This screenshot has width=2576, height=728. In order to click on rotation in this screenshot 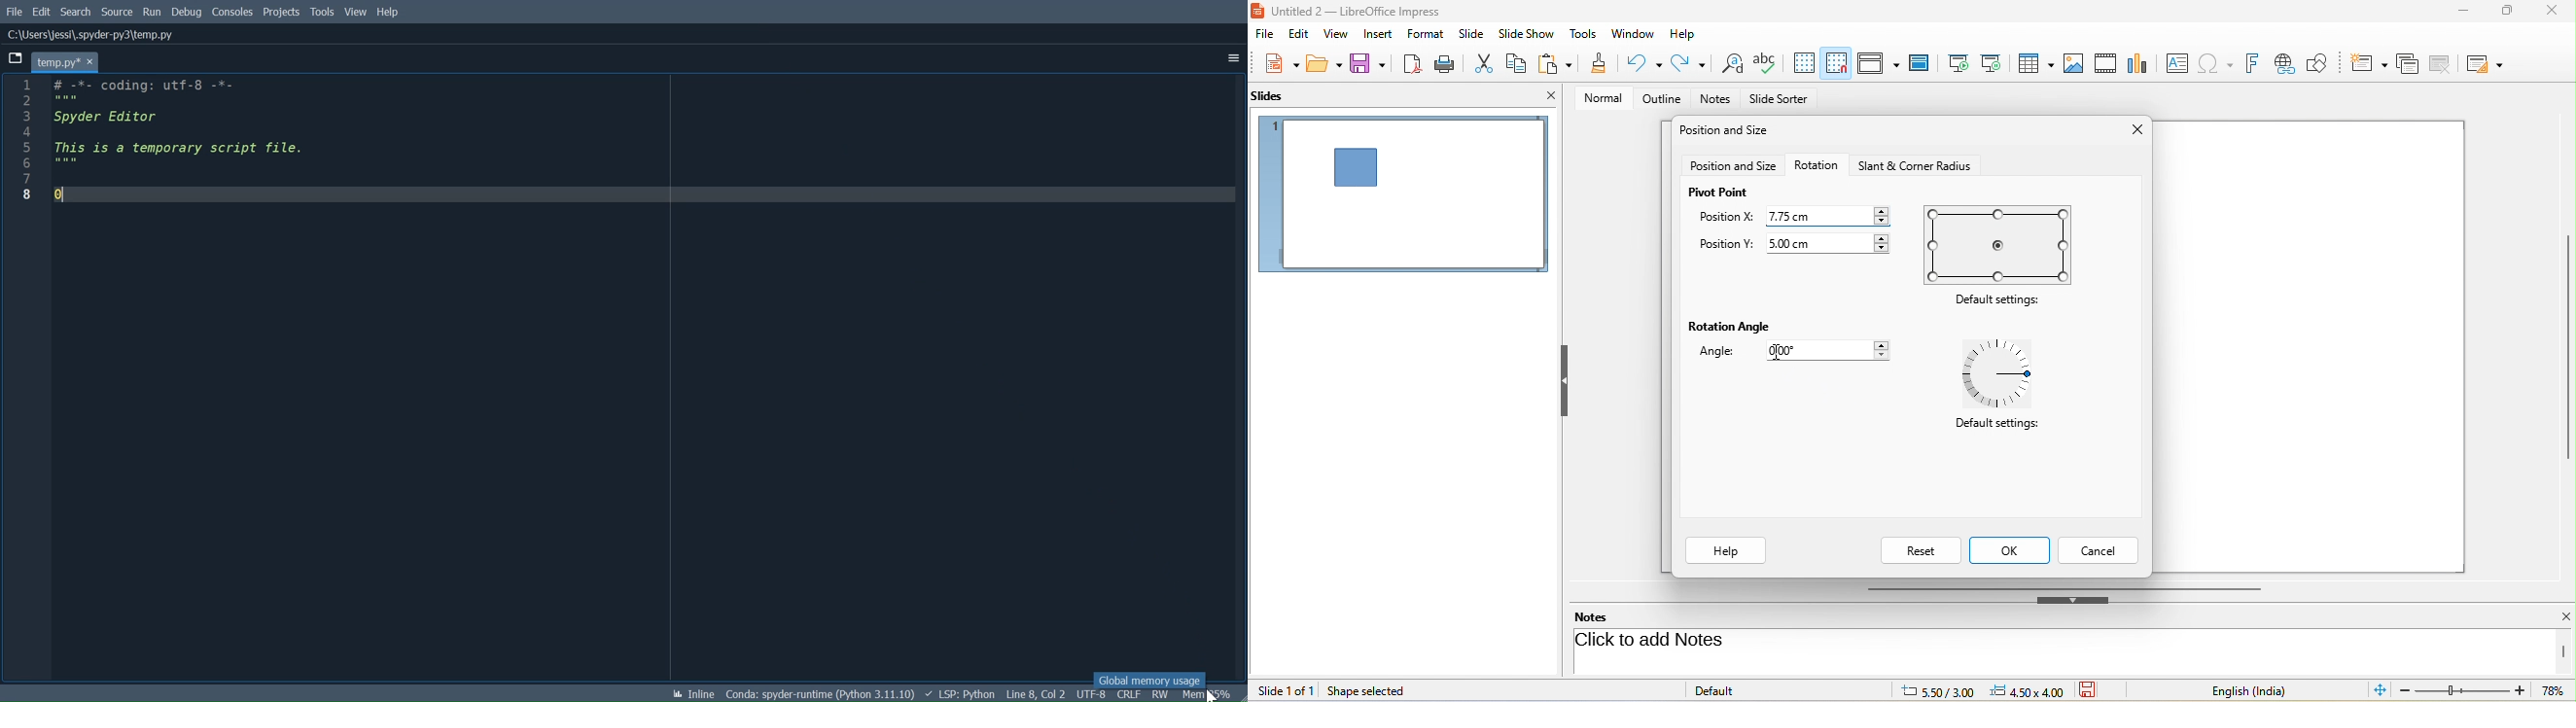, I will do `click(1817, 164)`.